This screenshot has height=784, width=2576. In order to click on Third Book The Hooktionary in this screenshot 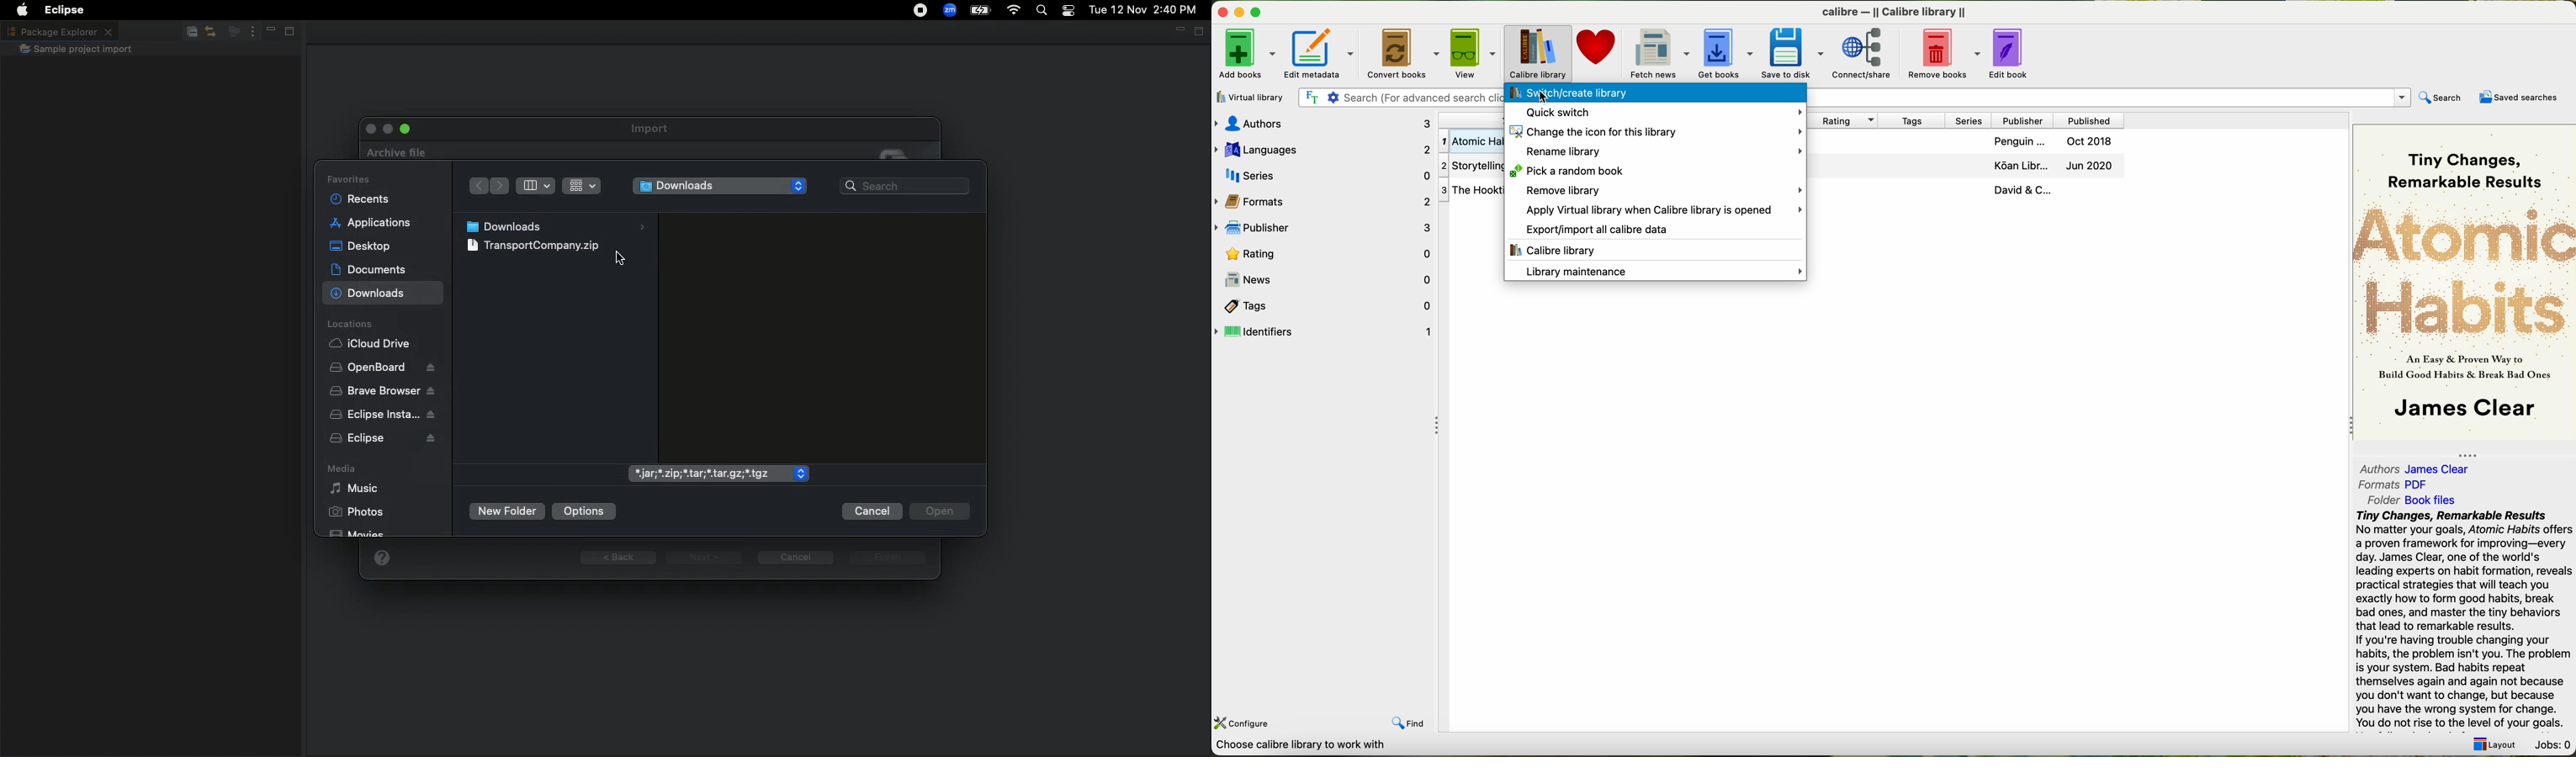, I will do `click(1471, 191)`.